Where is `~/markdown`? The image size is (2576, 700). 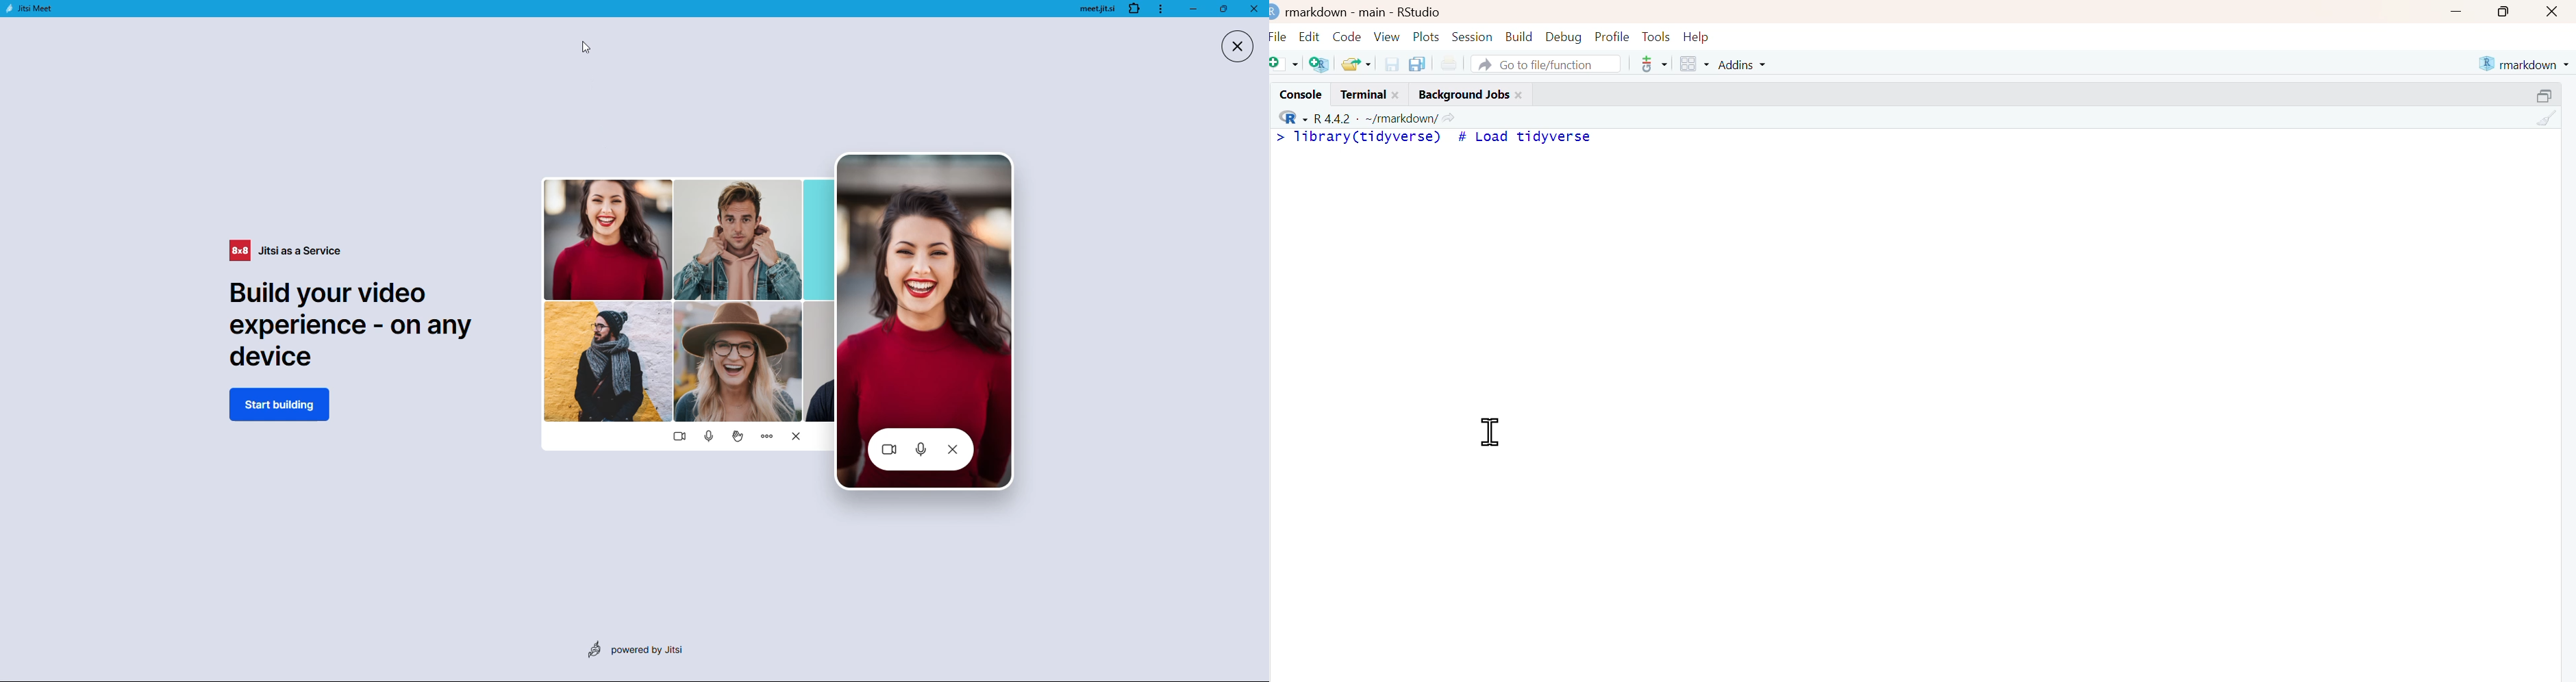 ~/markdown is located at coordinates (1399, 117).